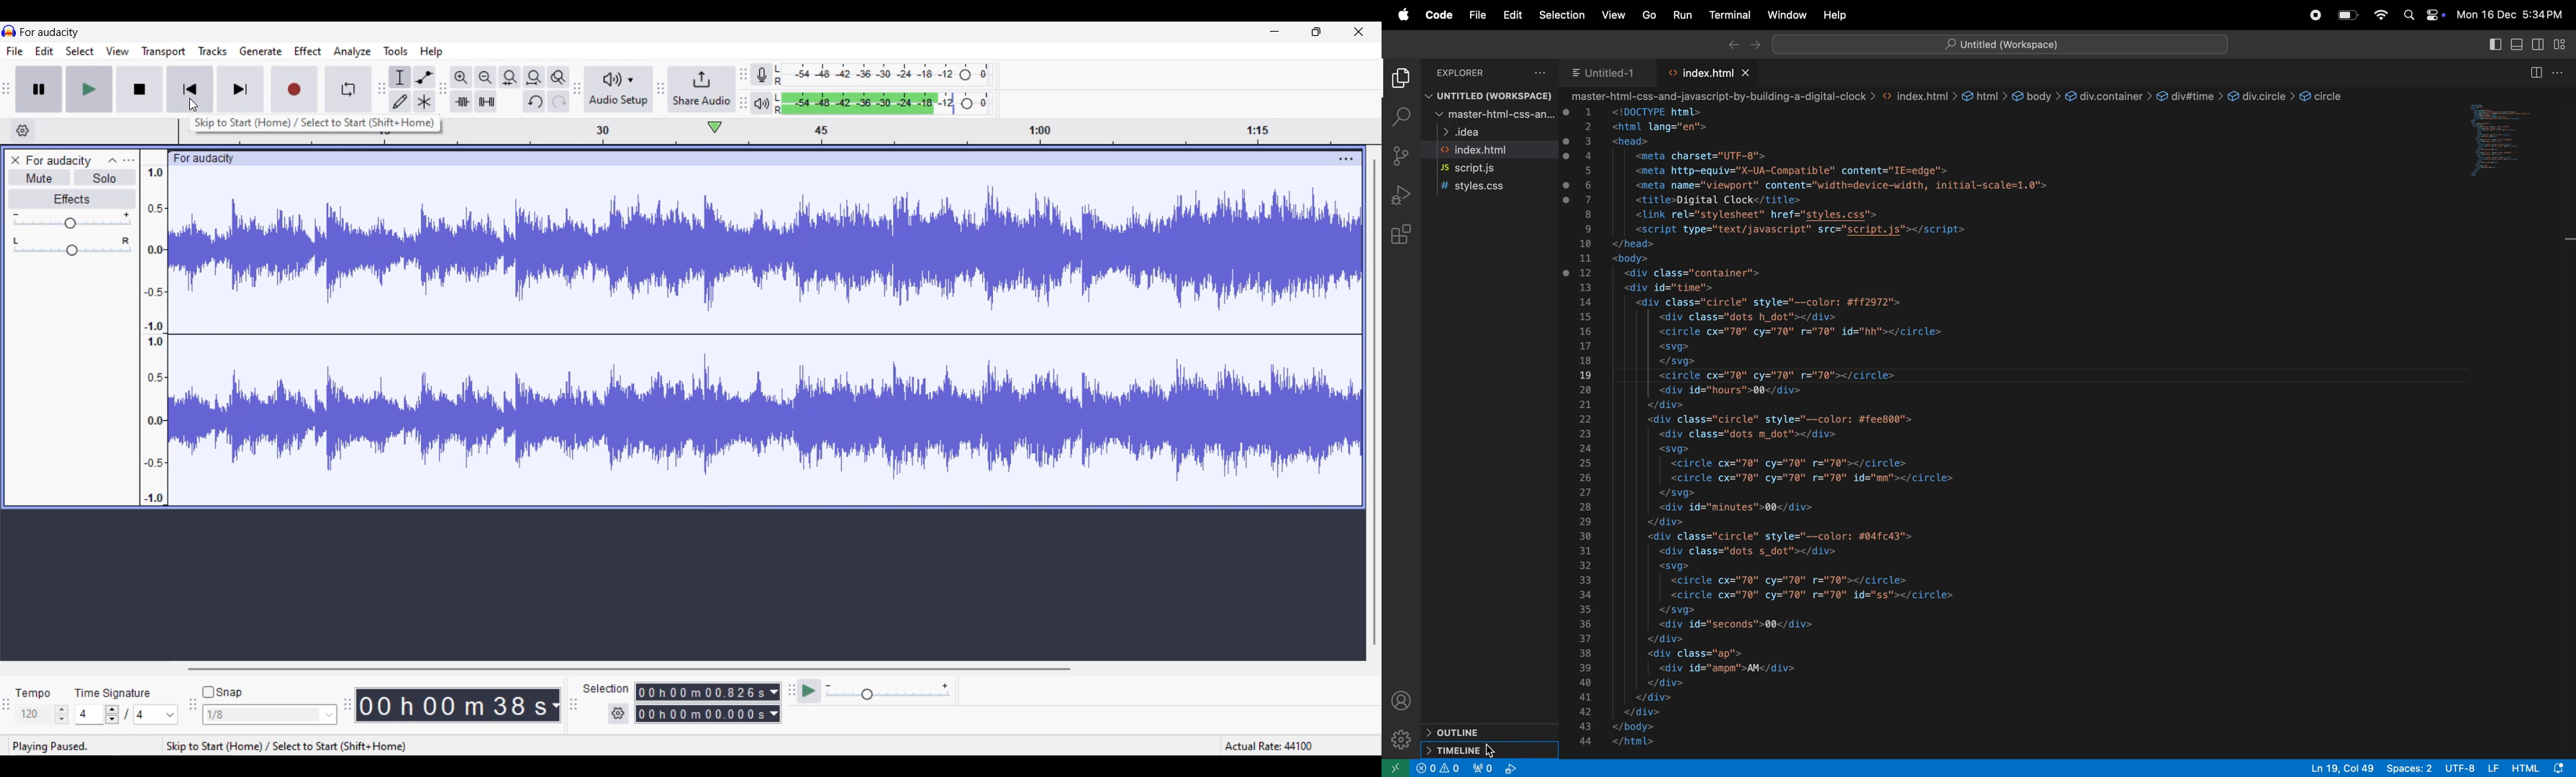  I want to click on click to drag, so click(750, 158).